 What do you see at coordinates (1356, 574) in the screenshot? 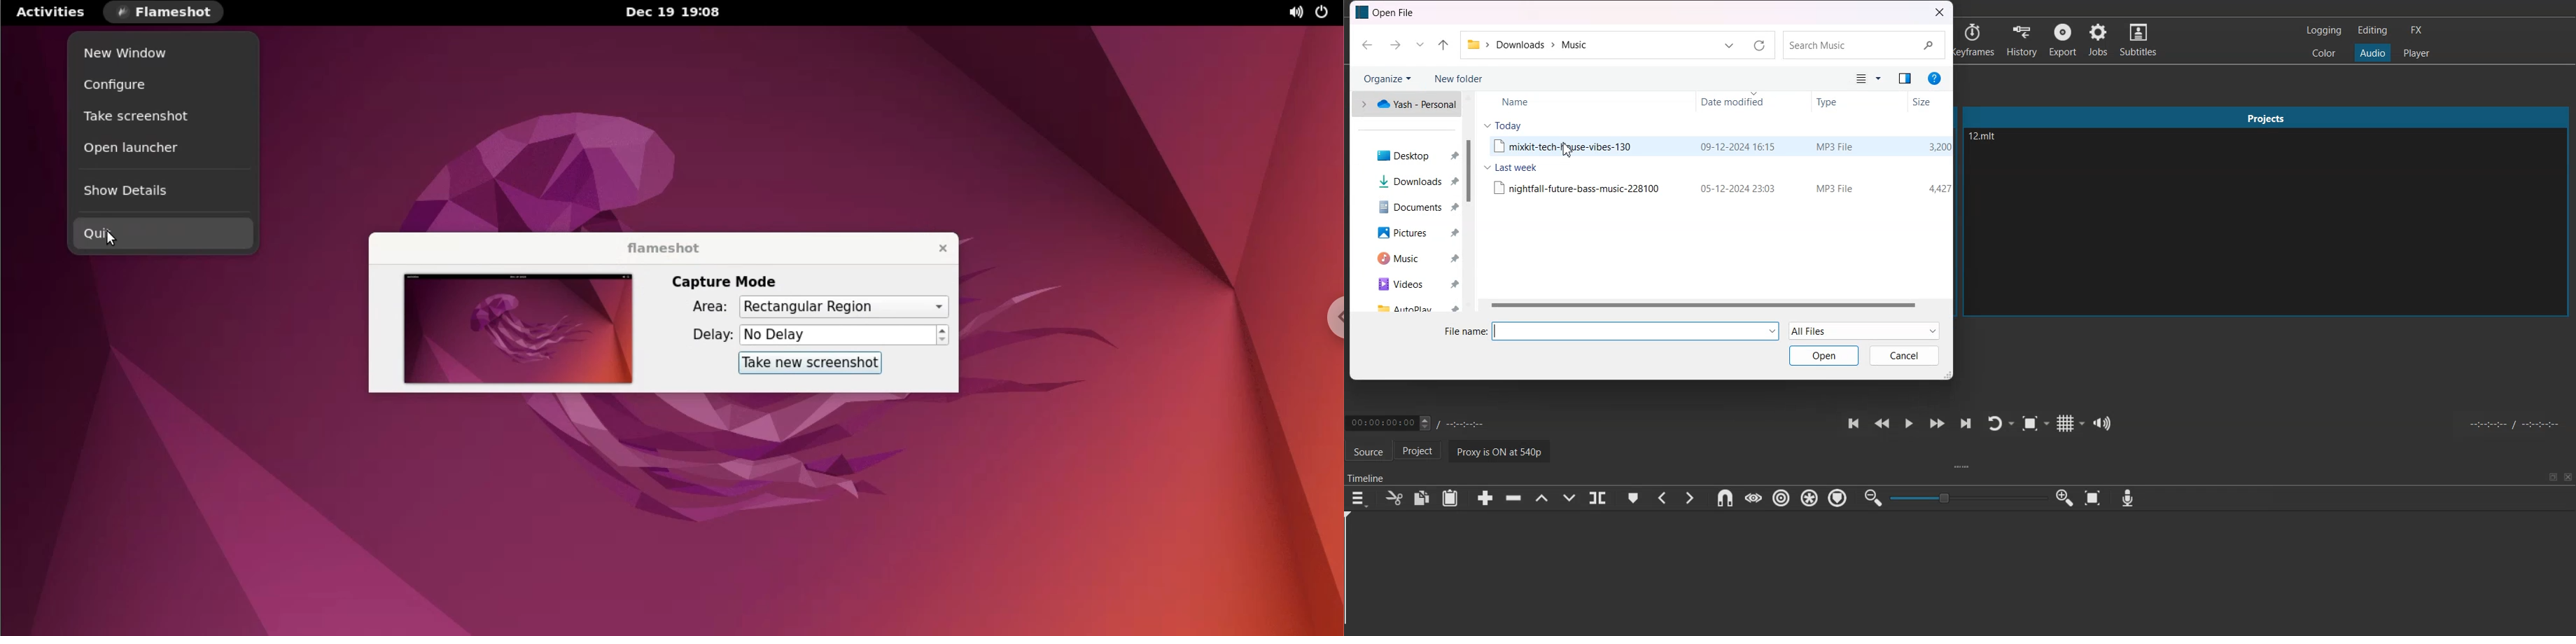
I see `Playhead` at bounding box center [1356, 574].